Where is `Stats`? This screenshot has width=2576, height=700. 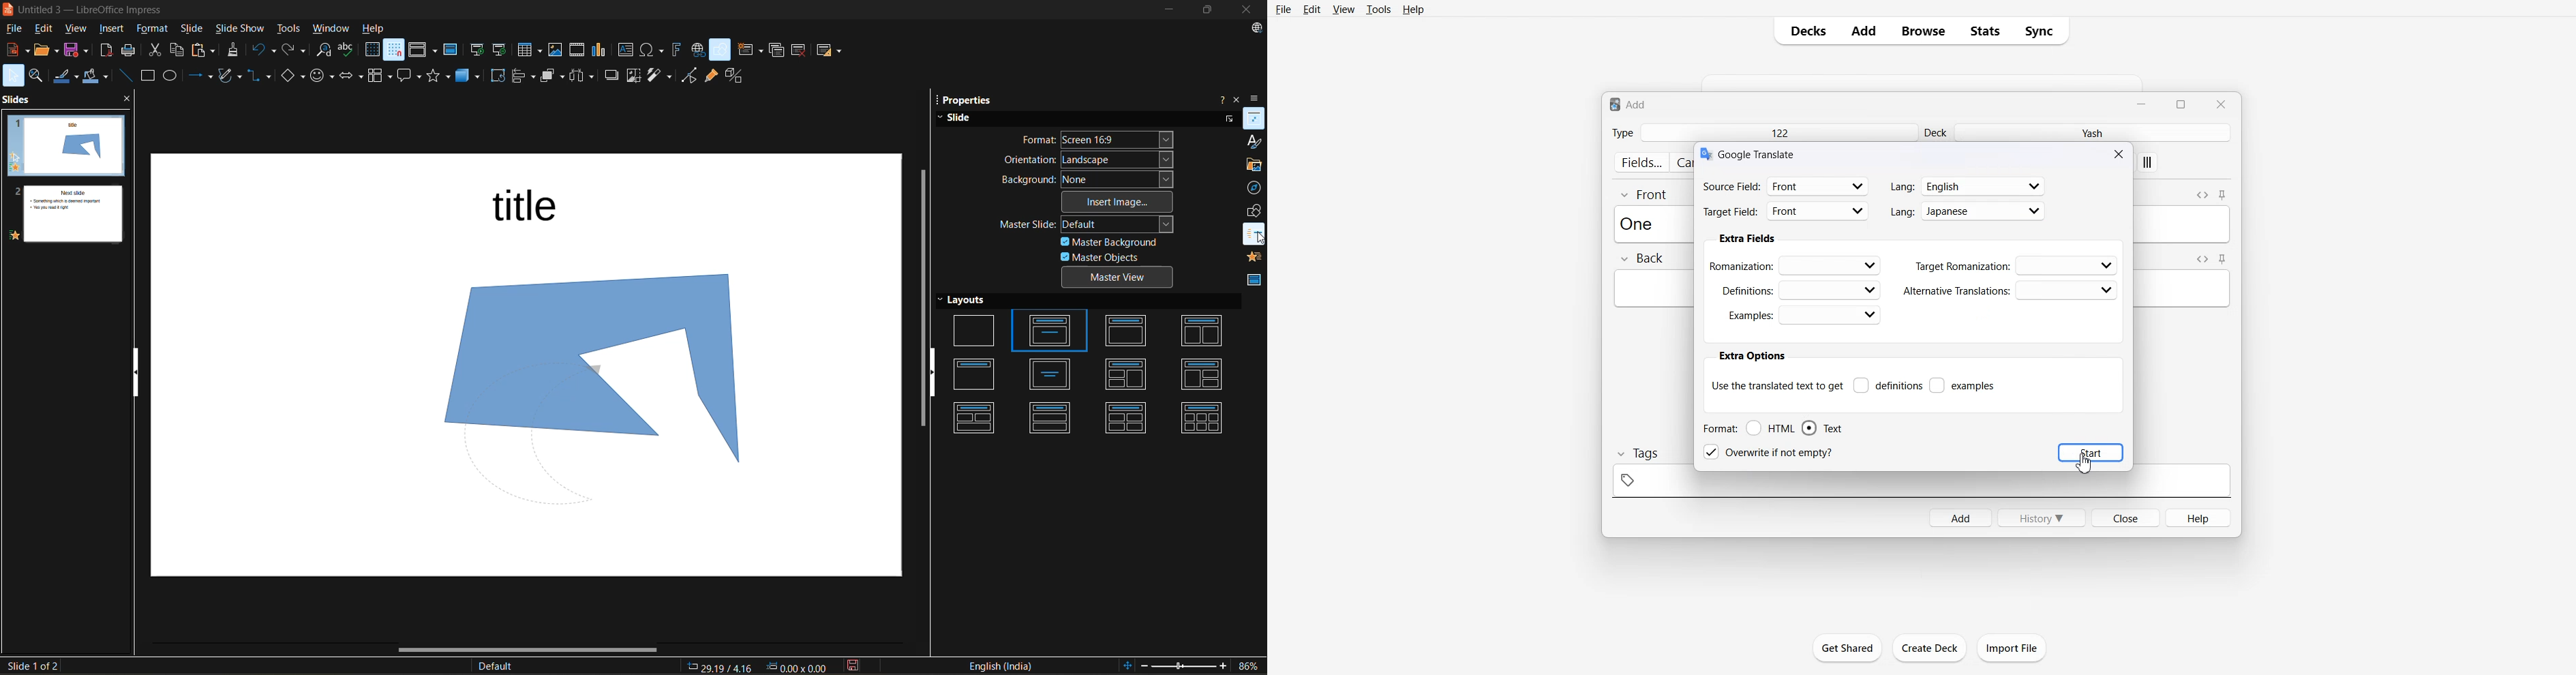 Stats is located at coordinates (1984, 31).